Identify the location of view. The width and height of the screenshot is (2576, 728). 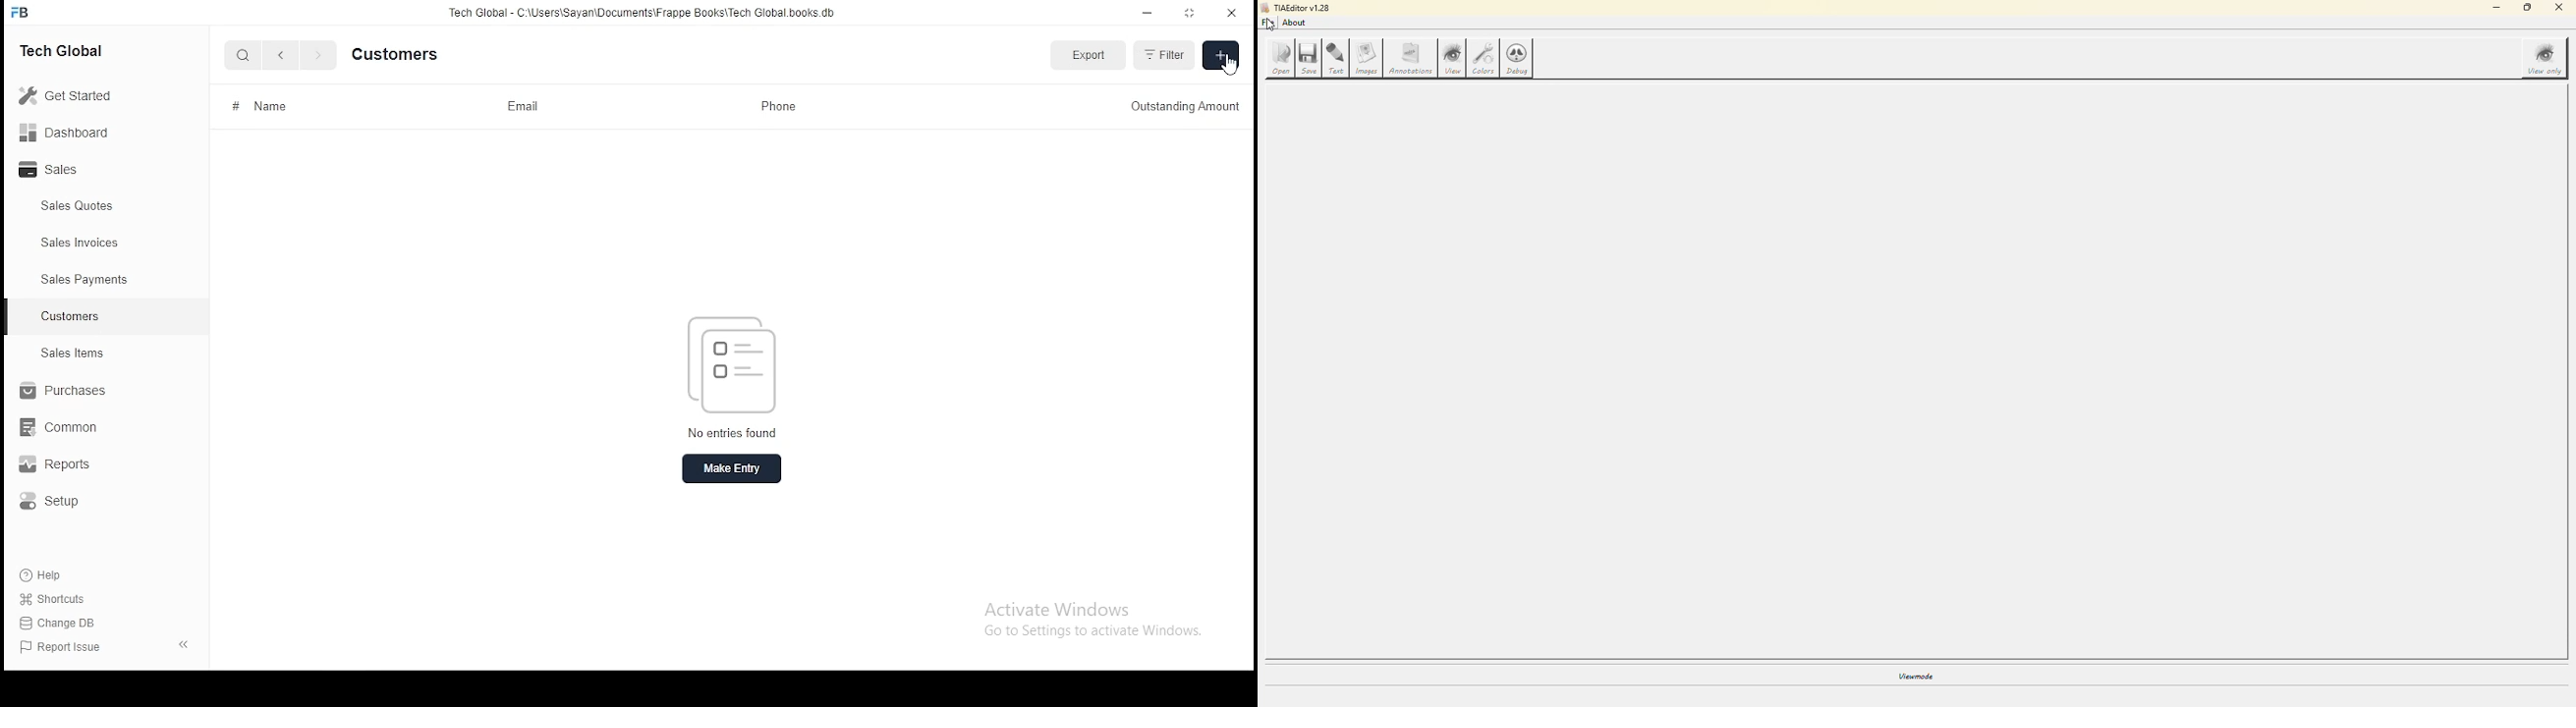
(1453, 58).